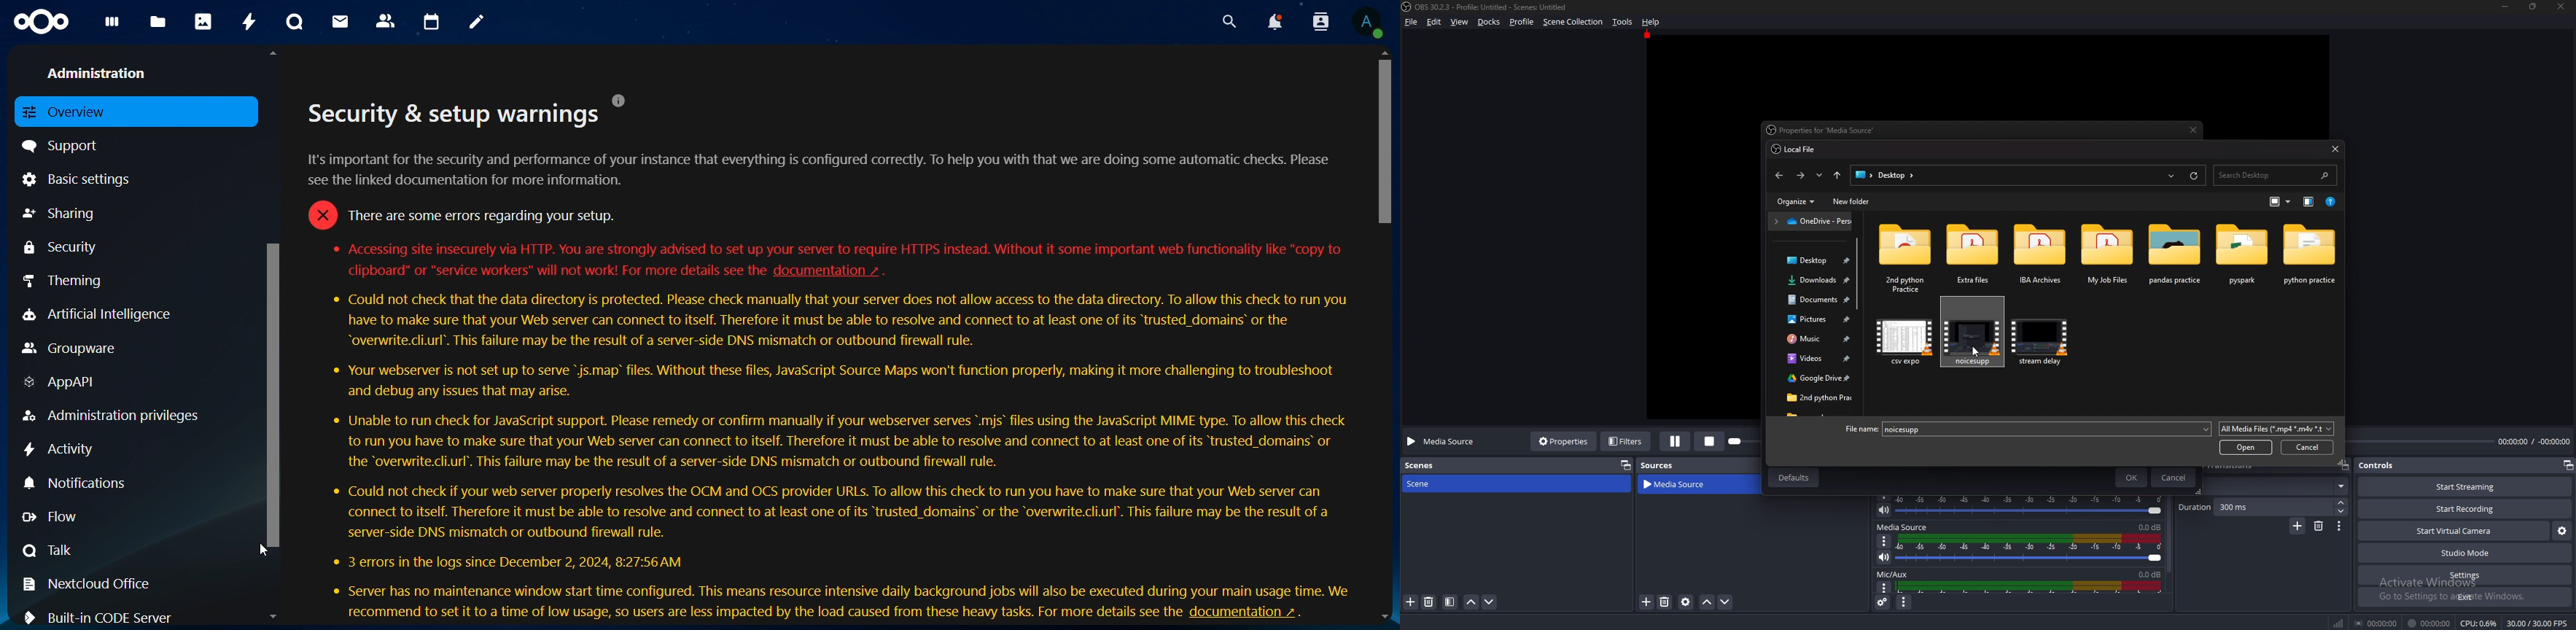 The width and height of the screenshot is (2576, 644). I want to click on mic/aux volume, so click(2032, 586).